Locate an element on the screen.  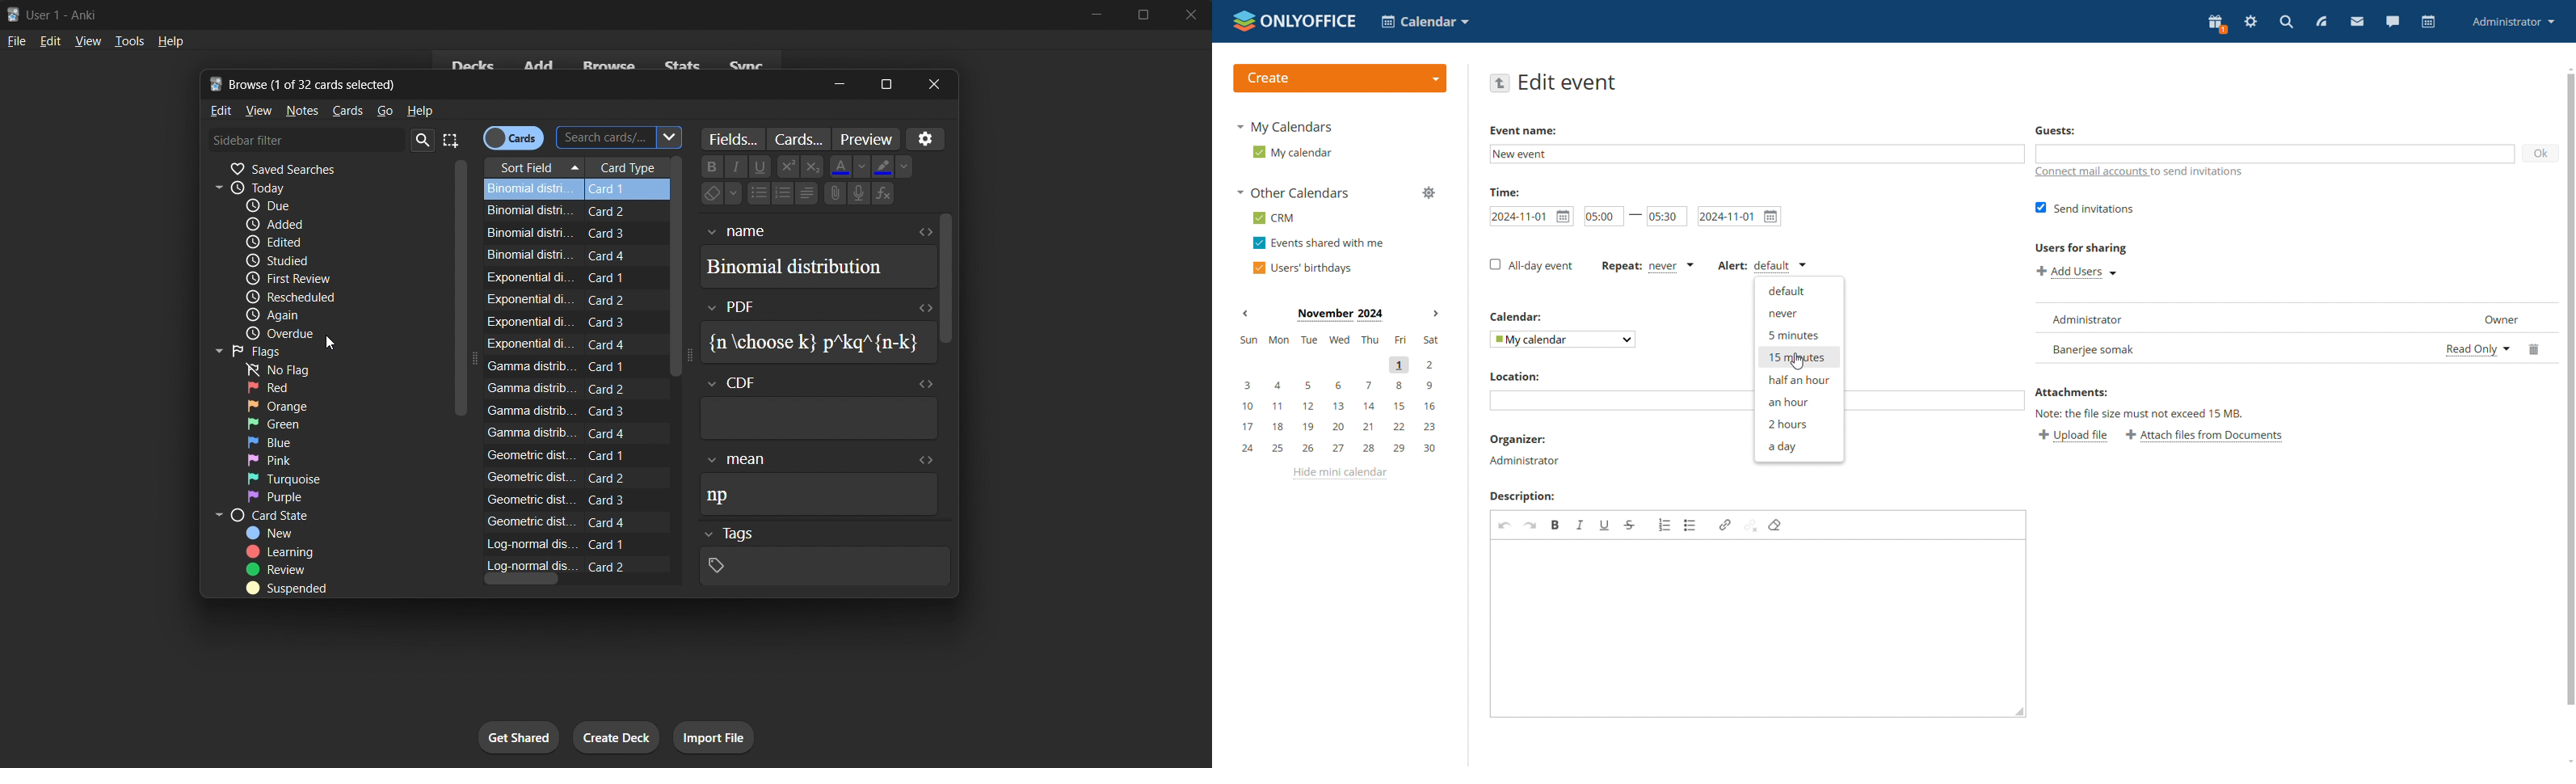
select is located at coordinates (452, 139).